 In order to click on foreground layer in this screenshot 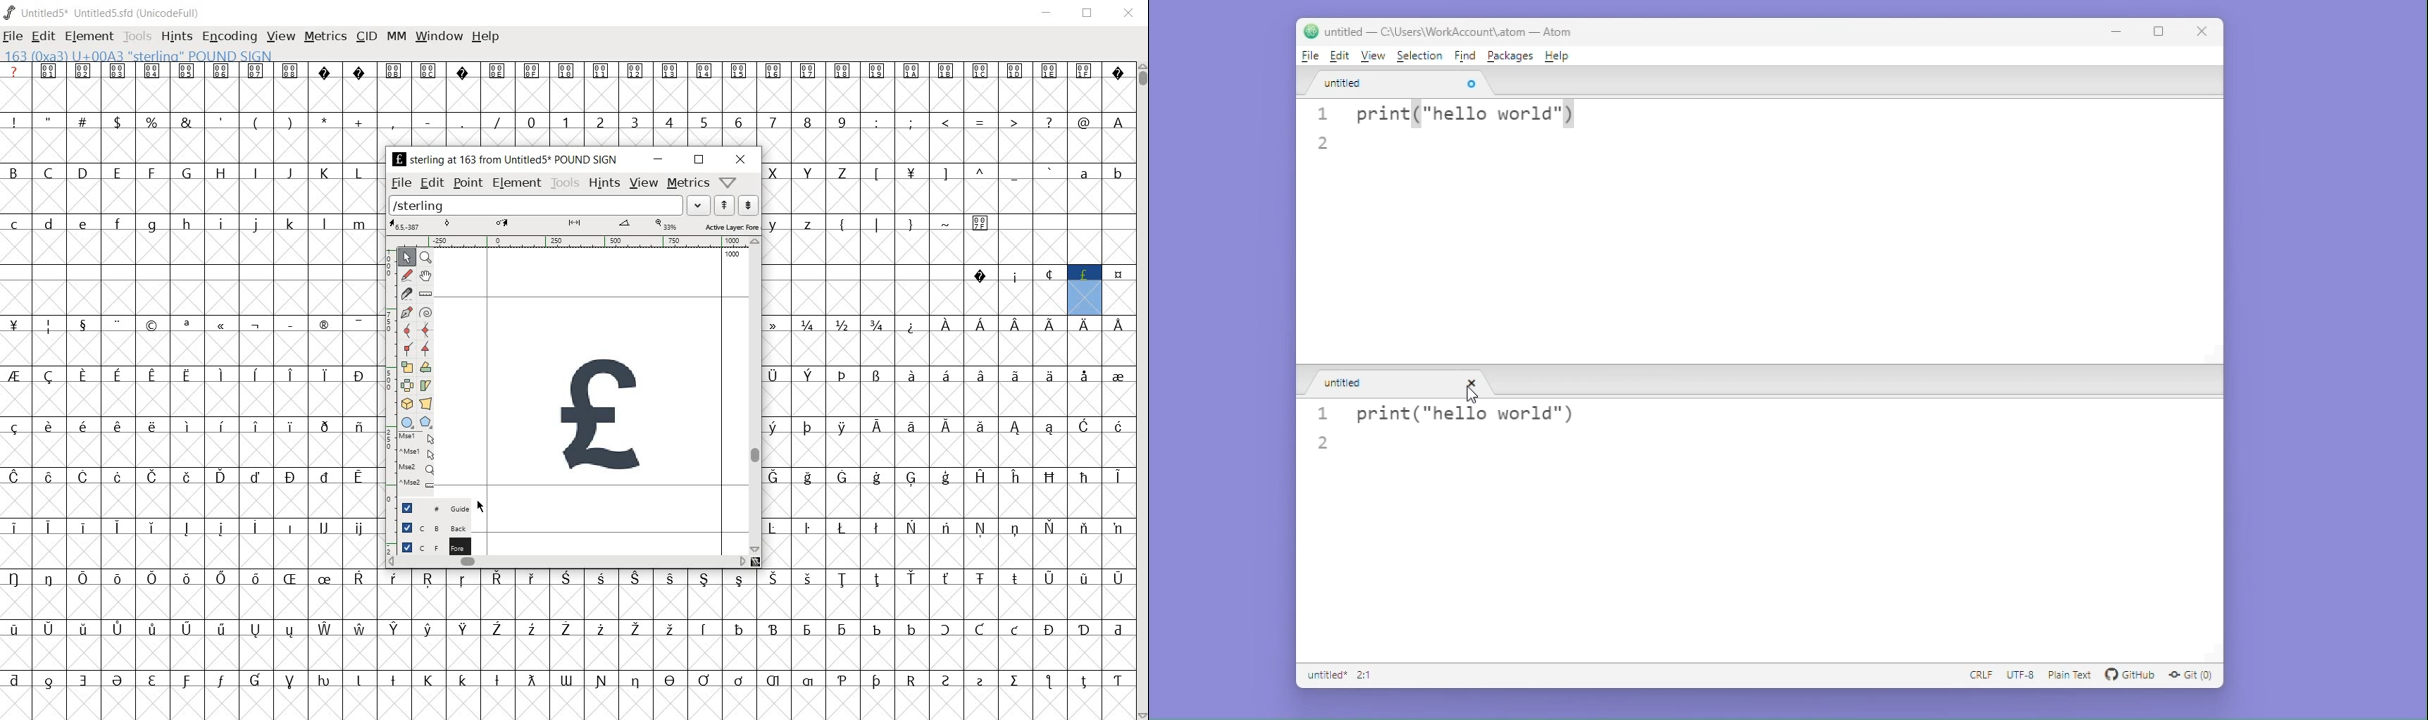, I will do `click(430, 546)`.